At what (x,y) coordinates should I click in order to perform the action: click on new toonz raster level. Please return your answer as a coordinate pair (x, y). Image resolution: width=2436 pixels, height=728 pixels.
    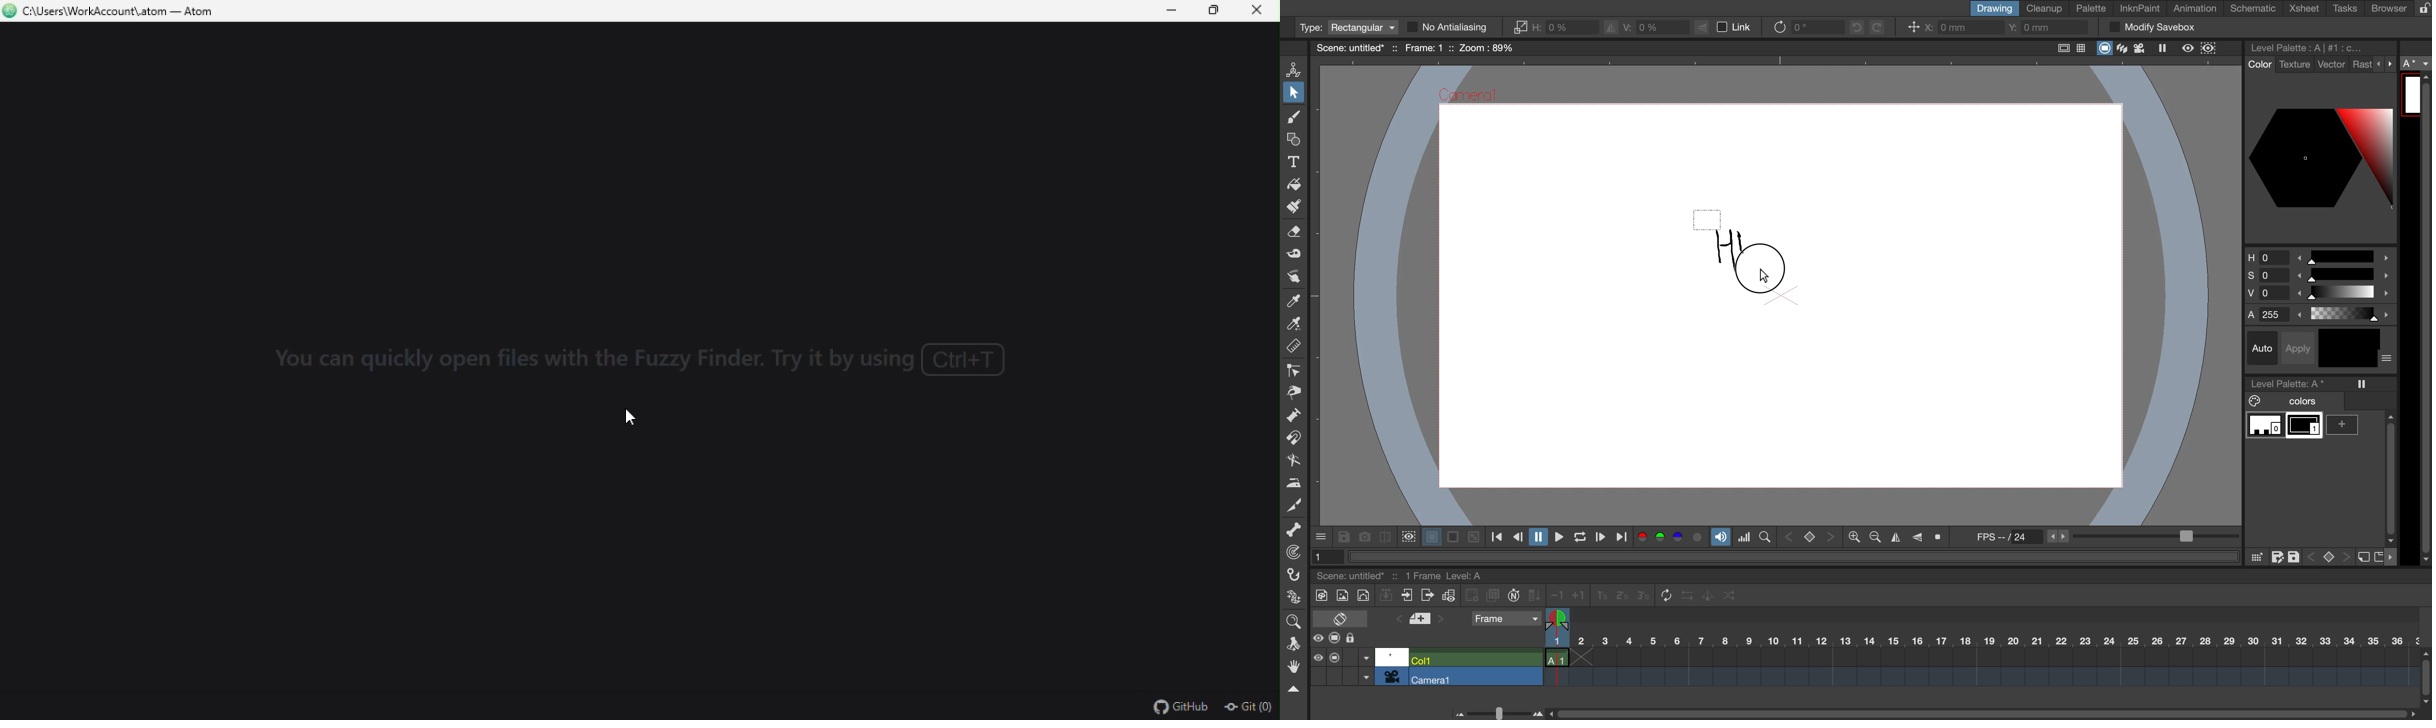
    Looking at the image, I should click on (1319, 594).